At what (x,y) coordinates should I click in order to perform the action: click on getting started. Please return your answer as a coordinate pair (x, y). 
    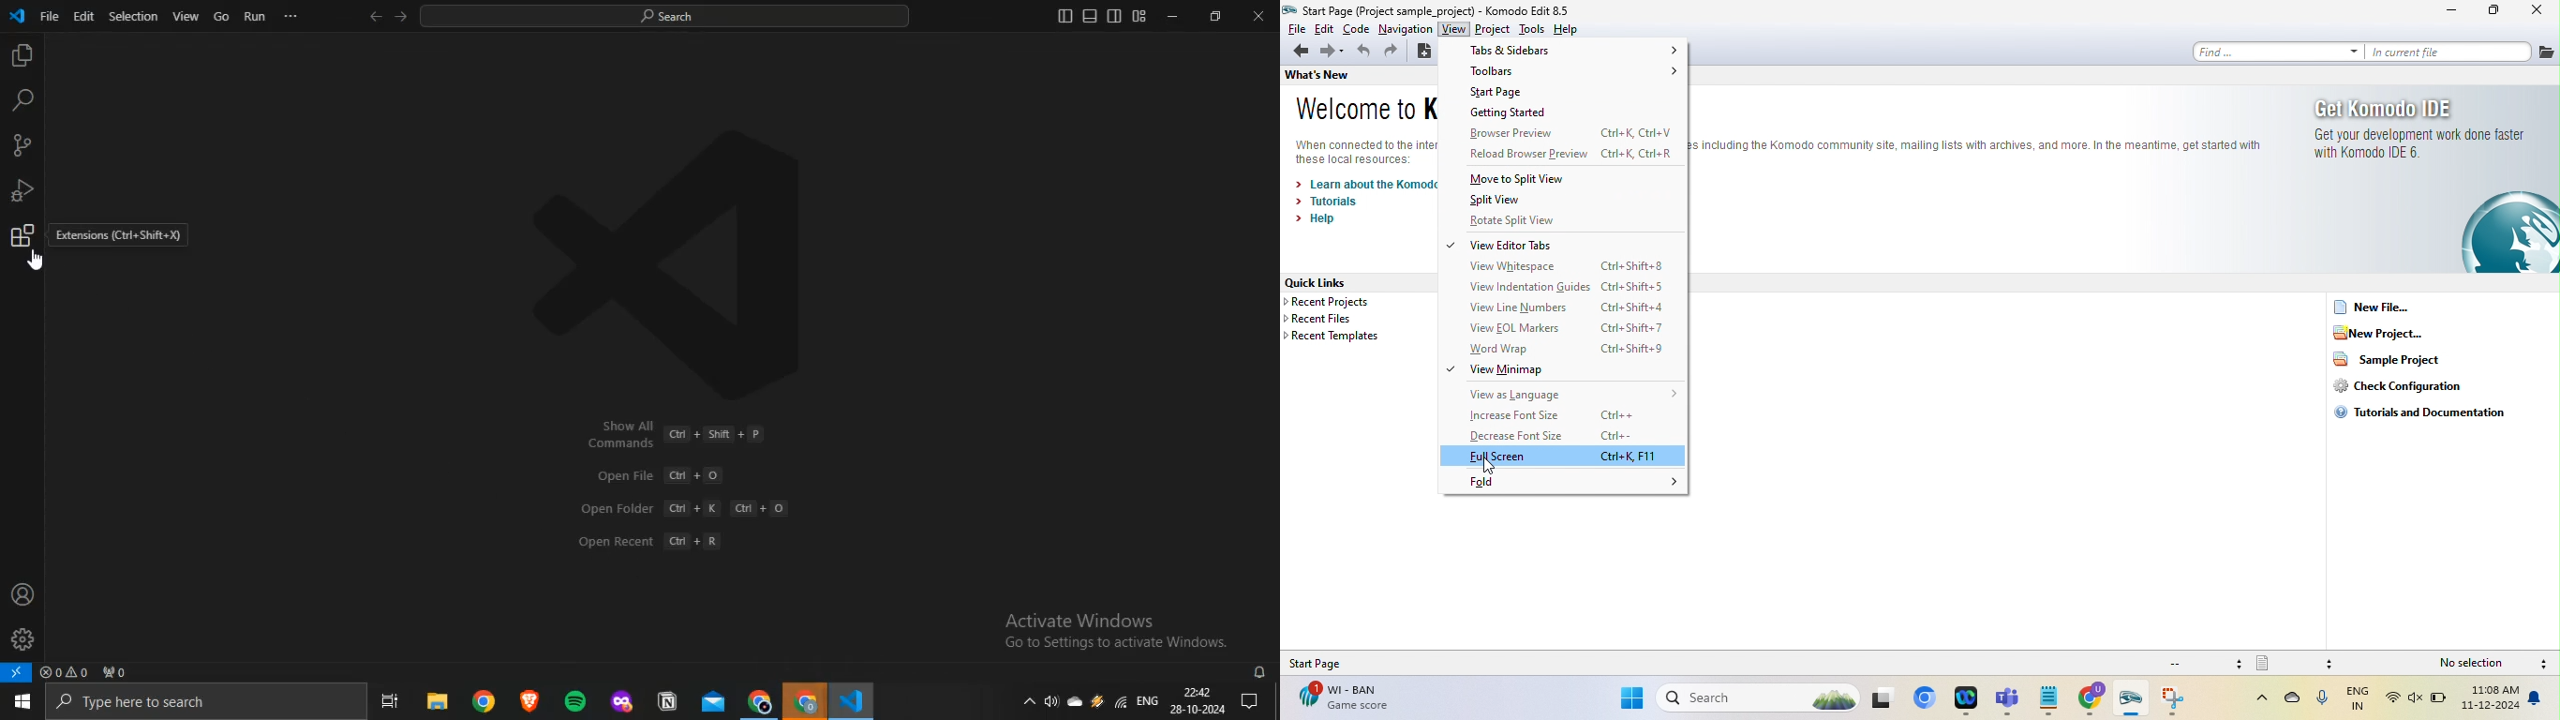
    Looking at the image, I should click on (1544, 114).